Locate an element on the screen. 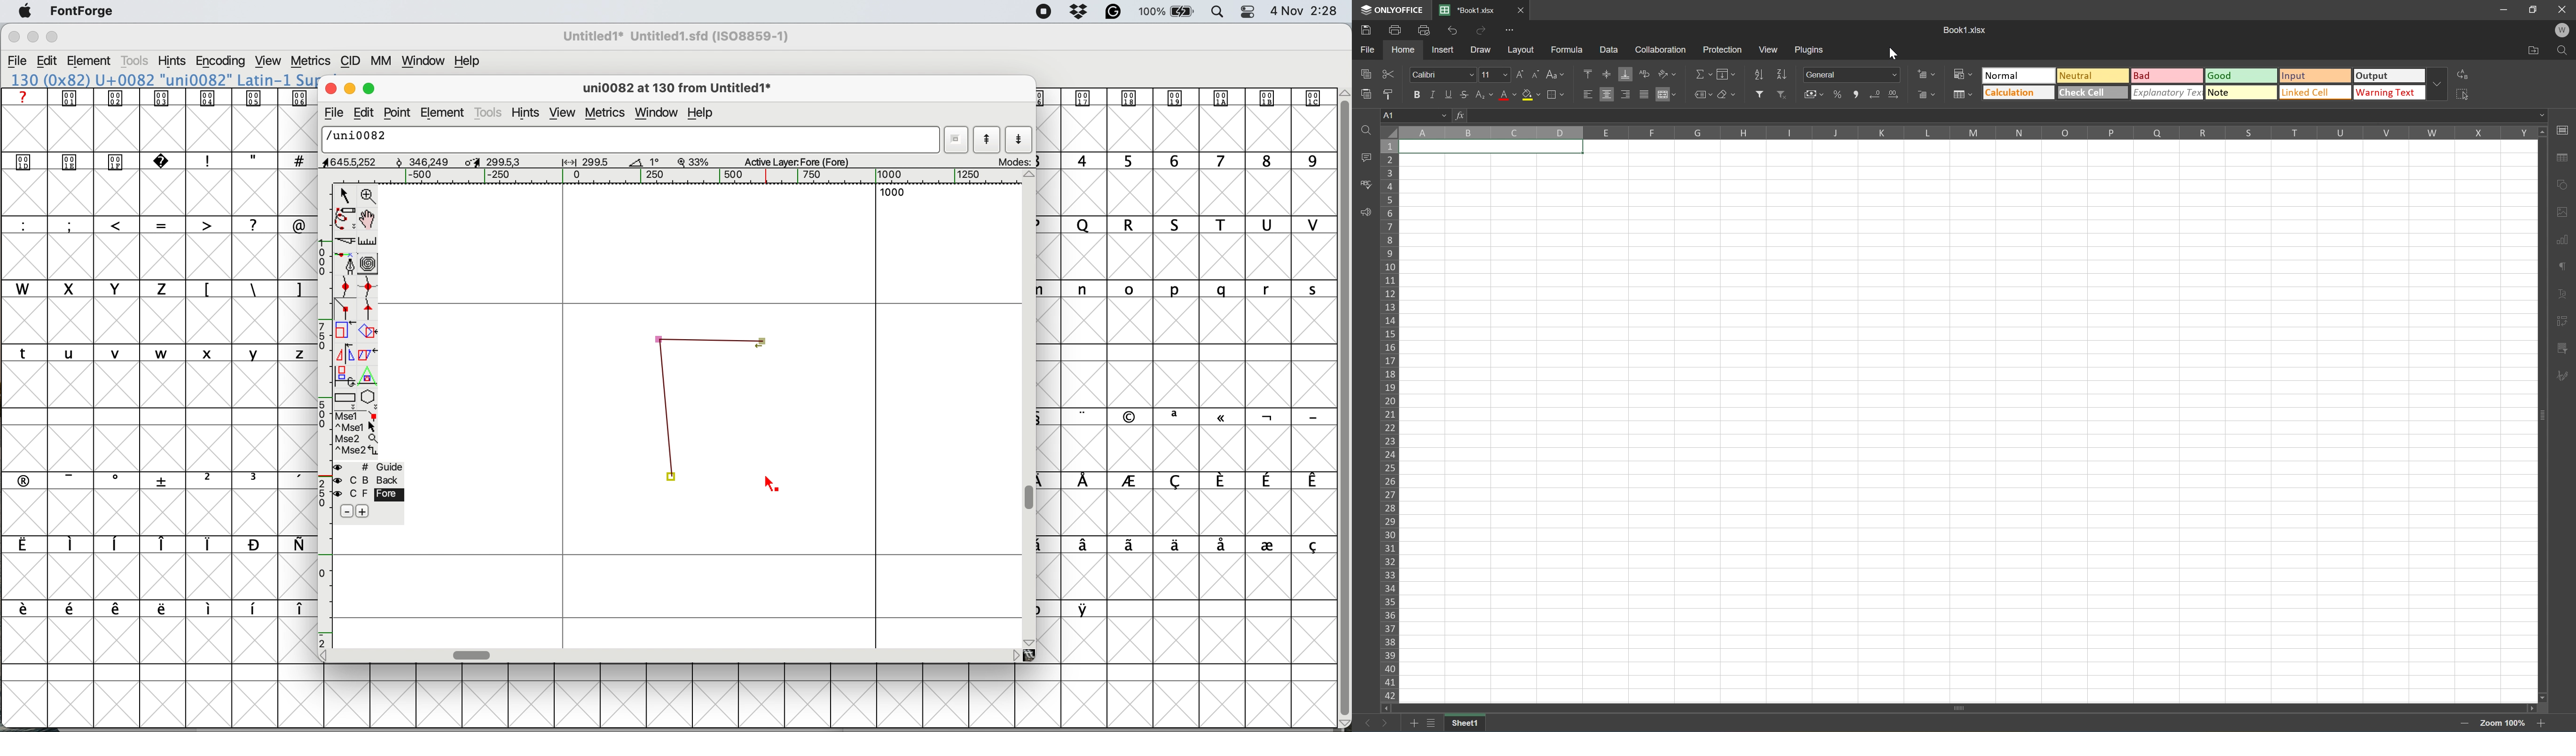 The image size is (2576, 756). Check cell is located at coordinates (2092, 93).